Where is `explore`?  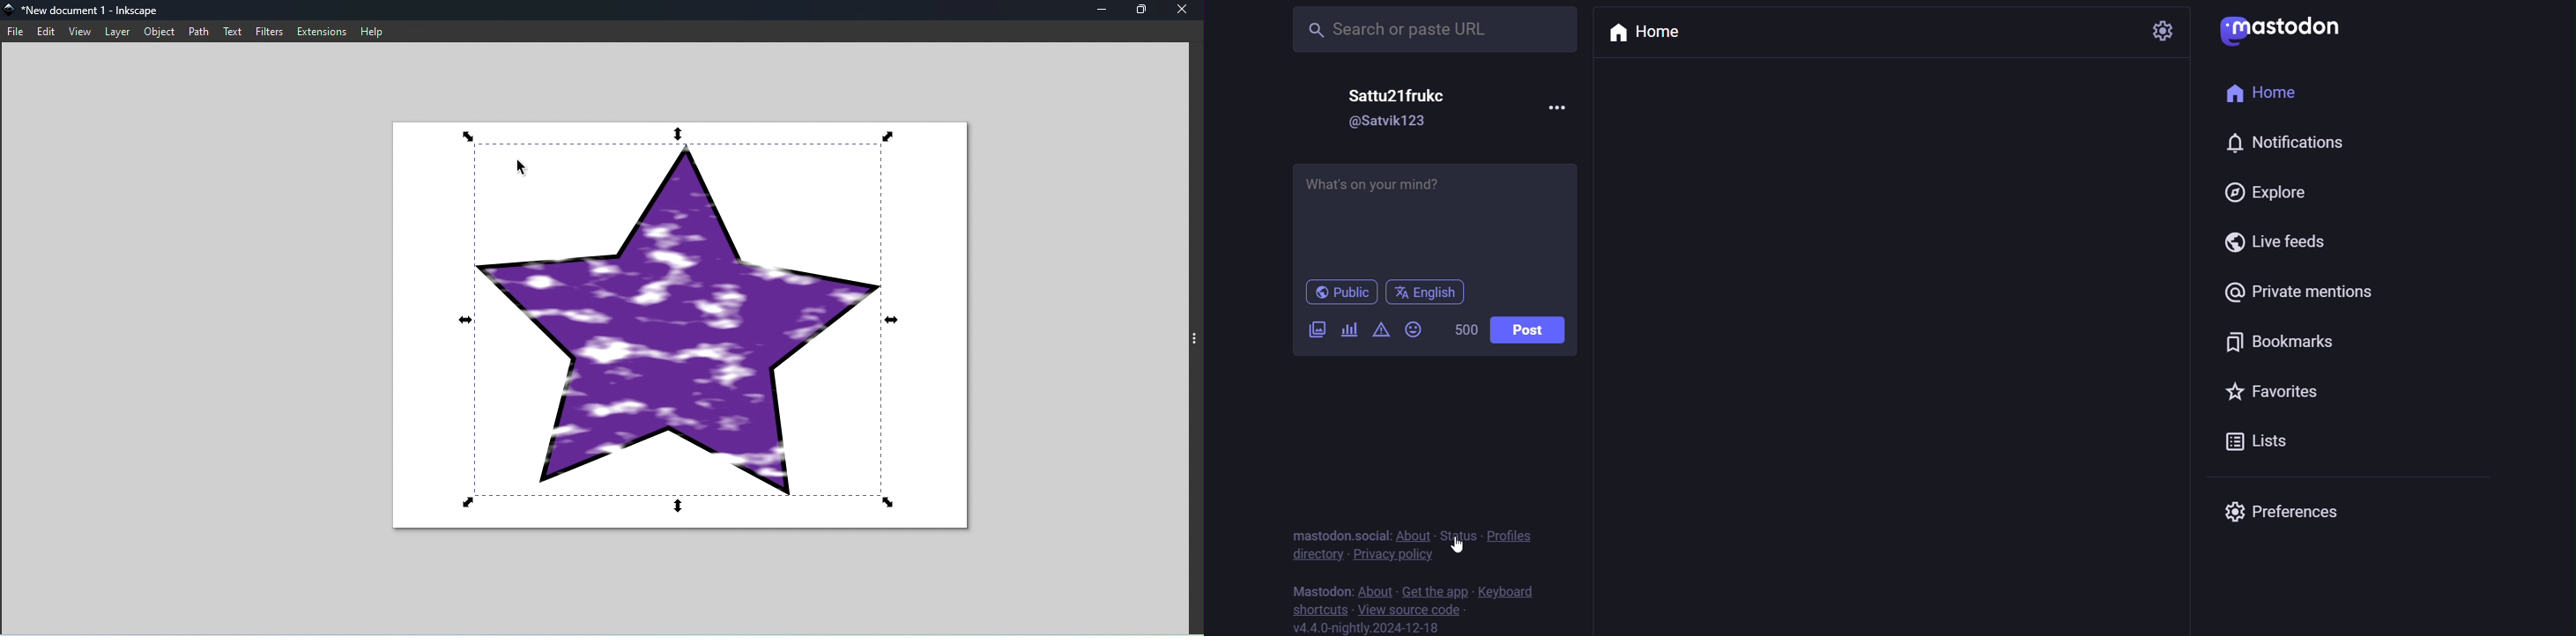 explore is located at coordinates (2255, 191).